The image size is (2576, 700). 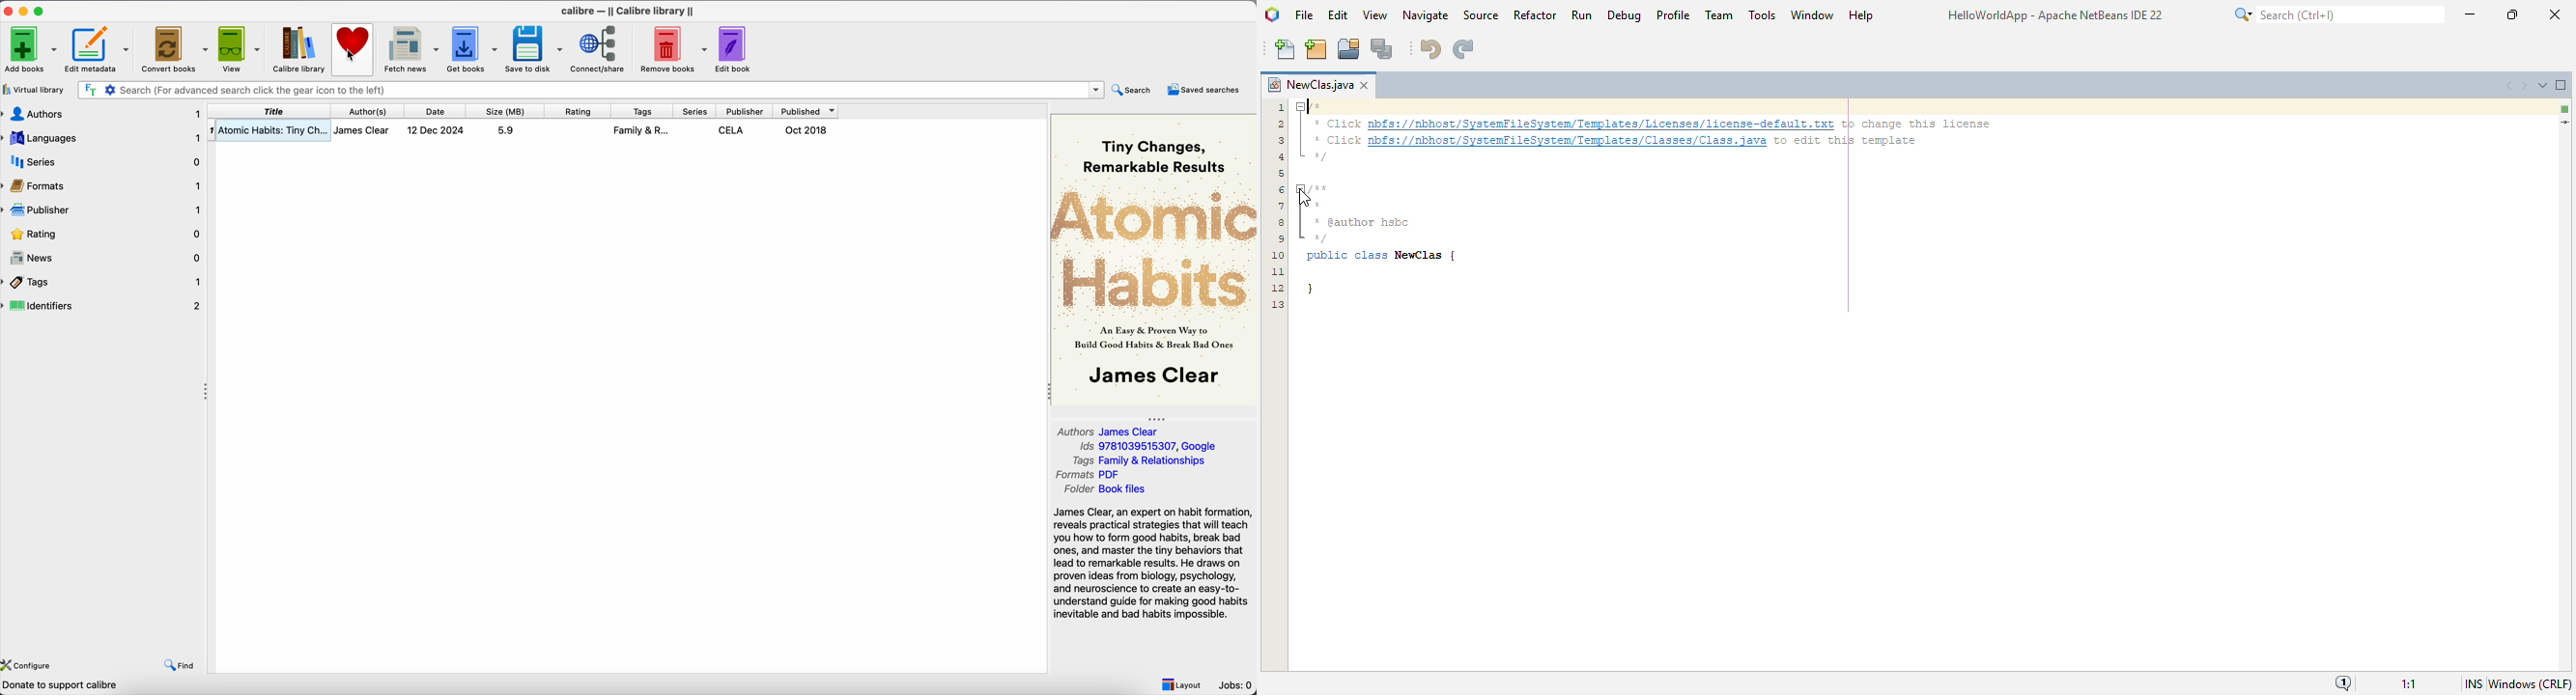 What do you see at coordinates (103, 305) in the screenshot?
I see `identifiers` at bounding box center [103, 305].